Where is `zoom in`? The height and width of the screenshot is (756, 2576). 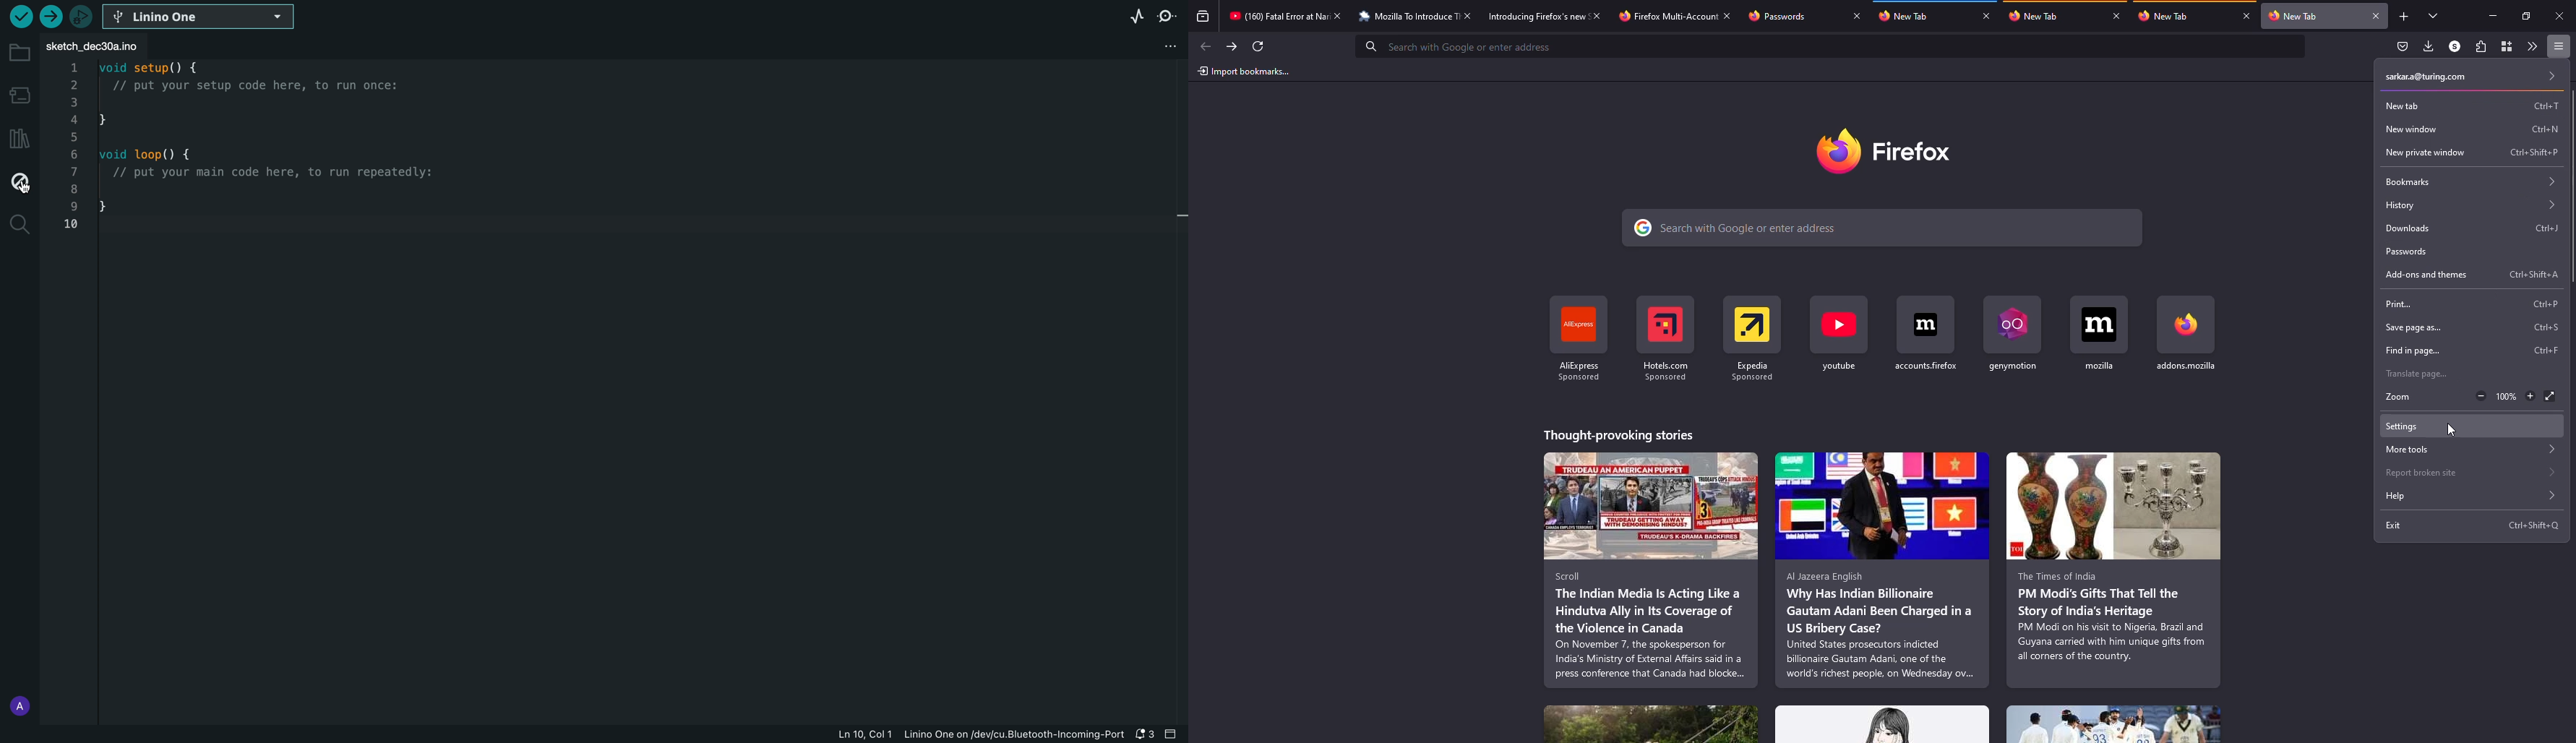 zoom in is located at coordinates (2531, 397).